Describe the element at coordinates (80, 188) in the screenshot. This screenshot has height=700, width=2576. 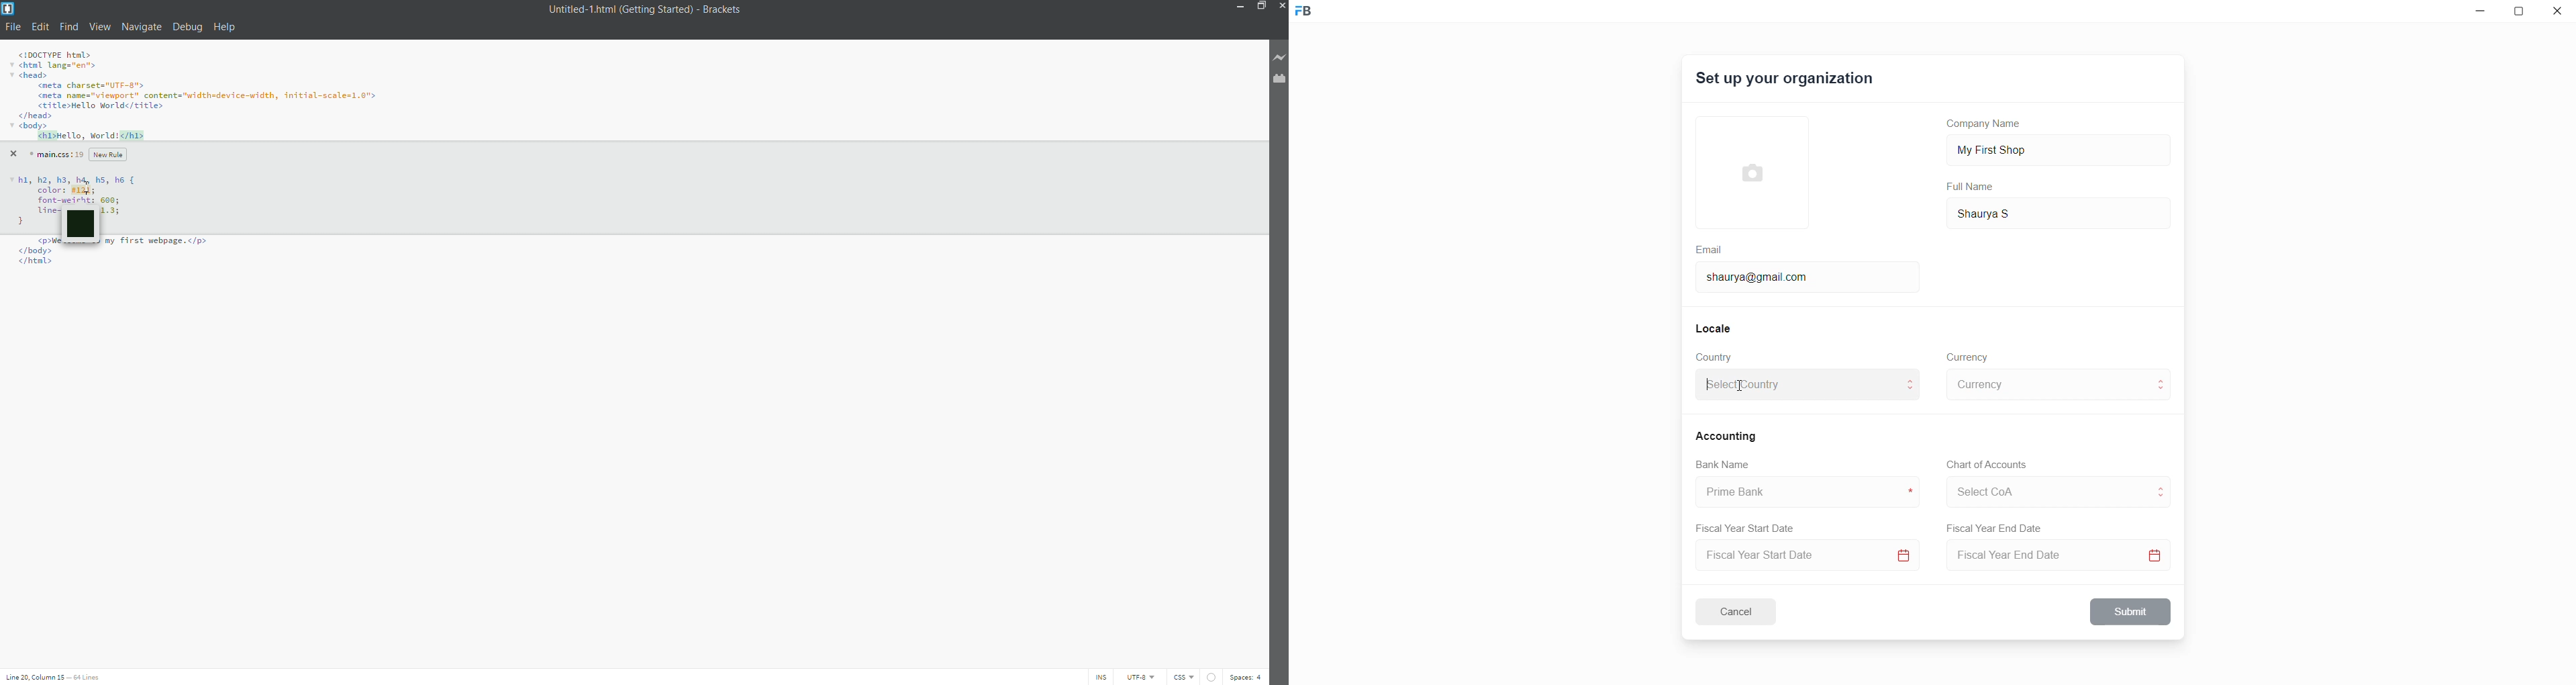
I see `Code` at that location.